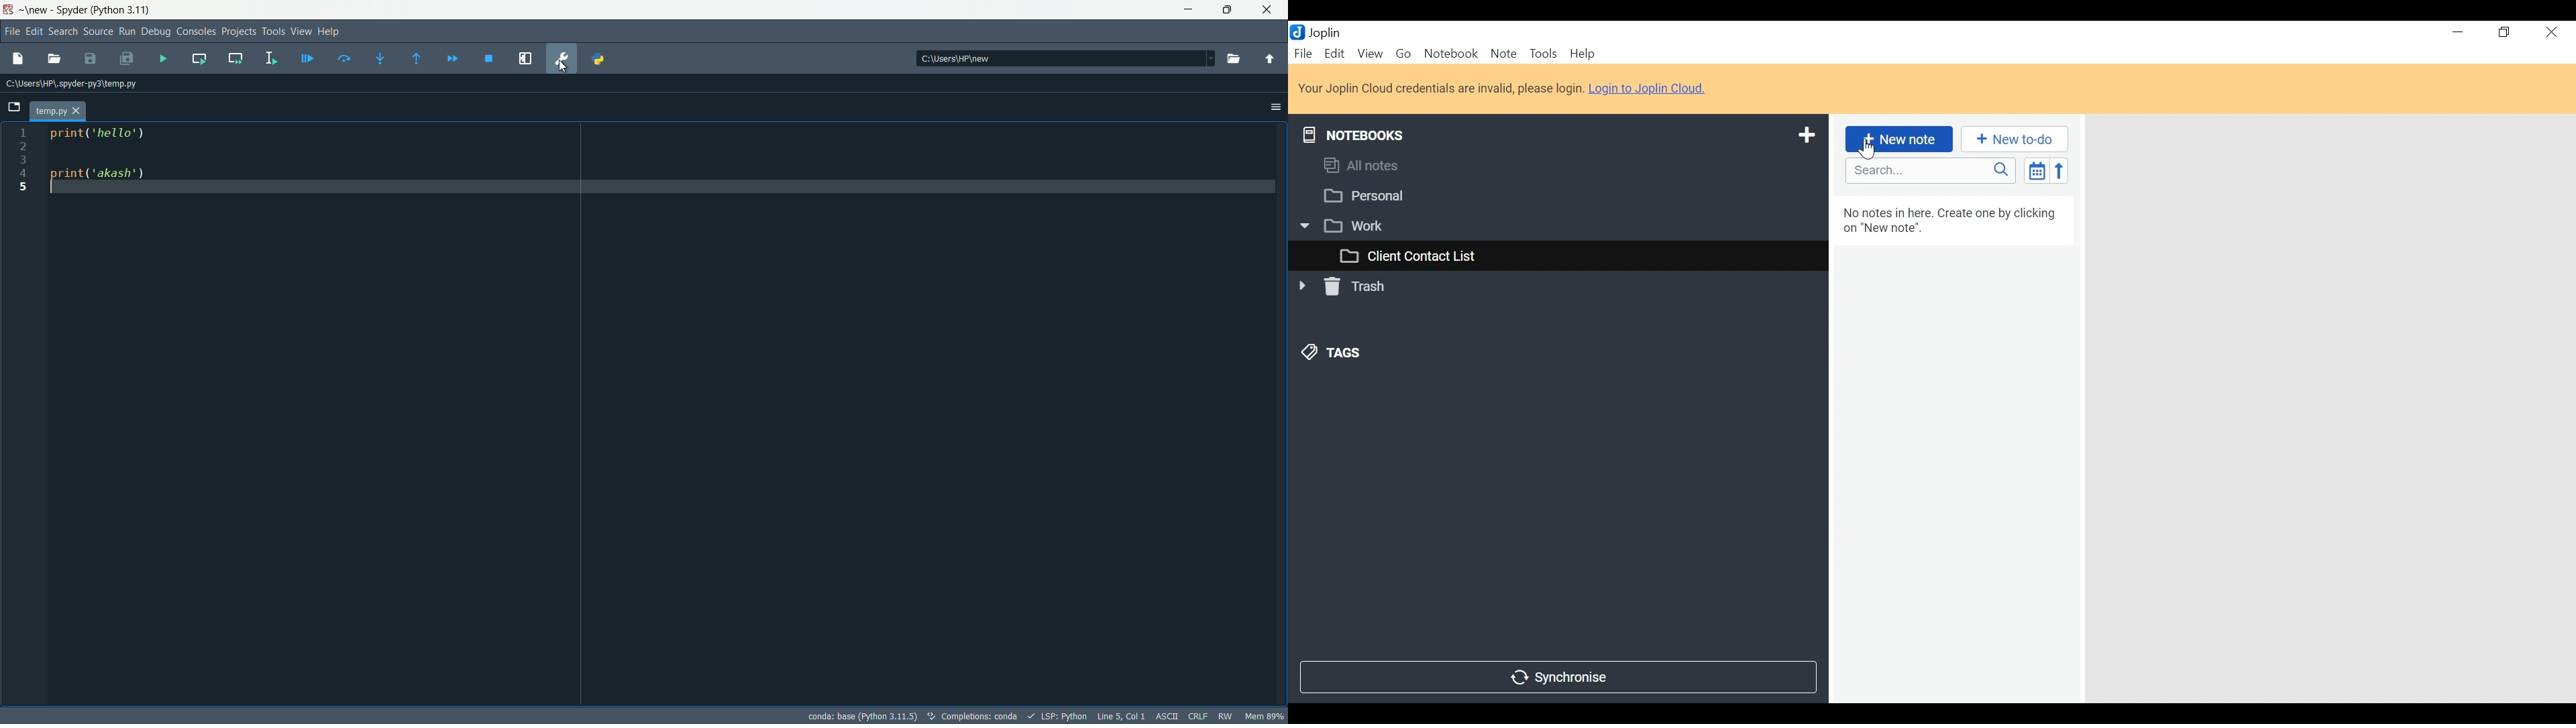  I want to click on directory, so click(959, 59).